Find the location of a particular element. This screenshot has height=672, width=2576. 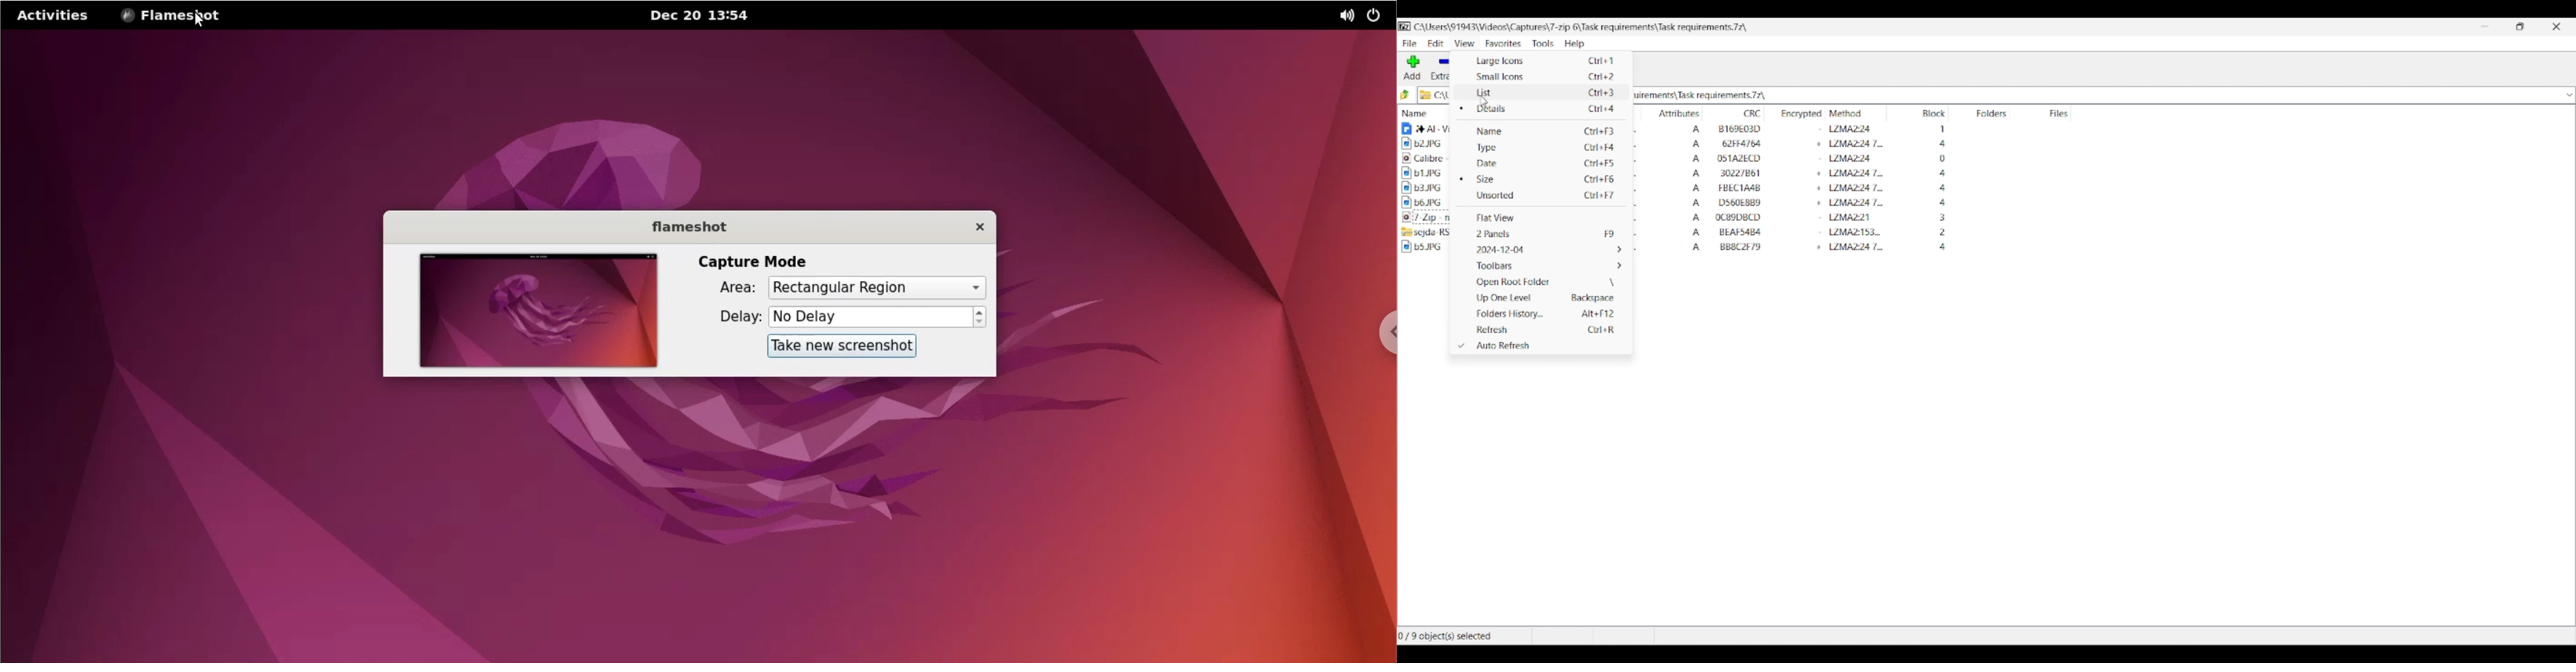

Toolbars options is located at coordinates (1546, 266).